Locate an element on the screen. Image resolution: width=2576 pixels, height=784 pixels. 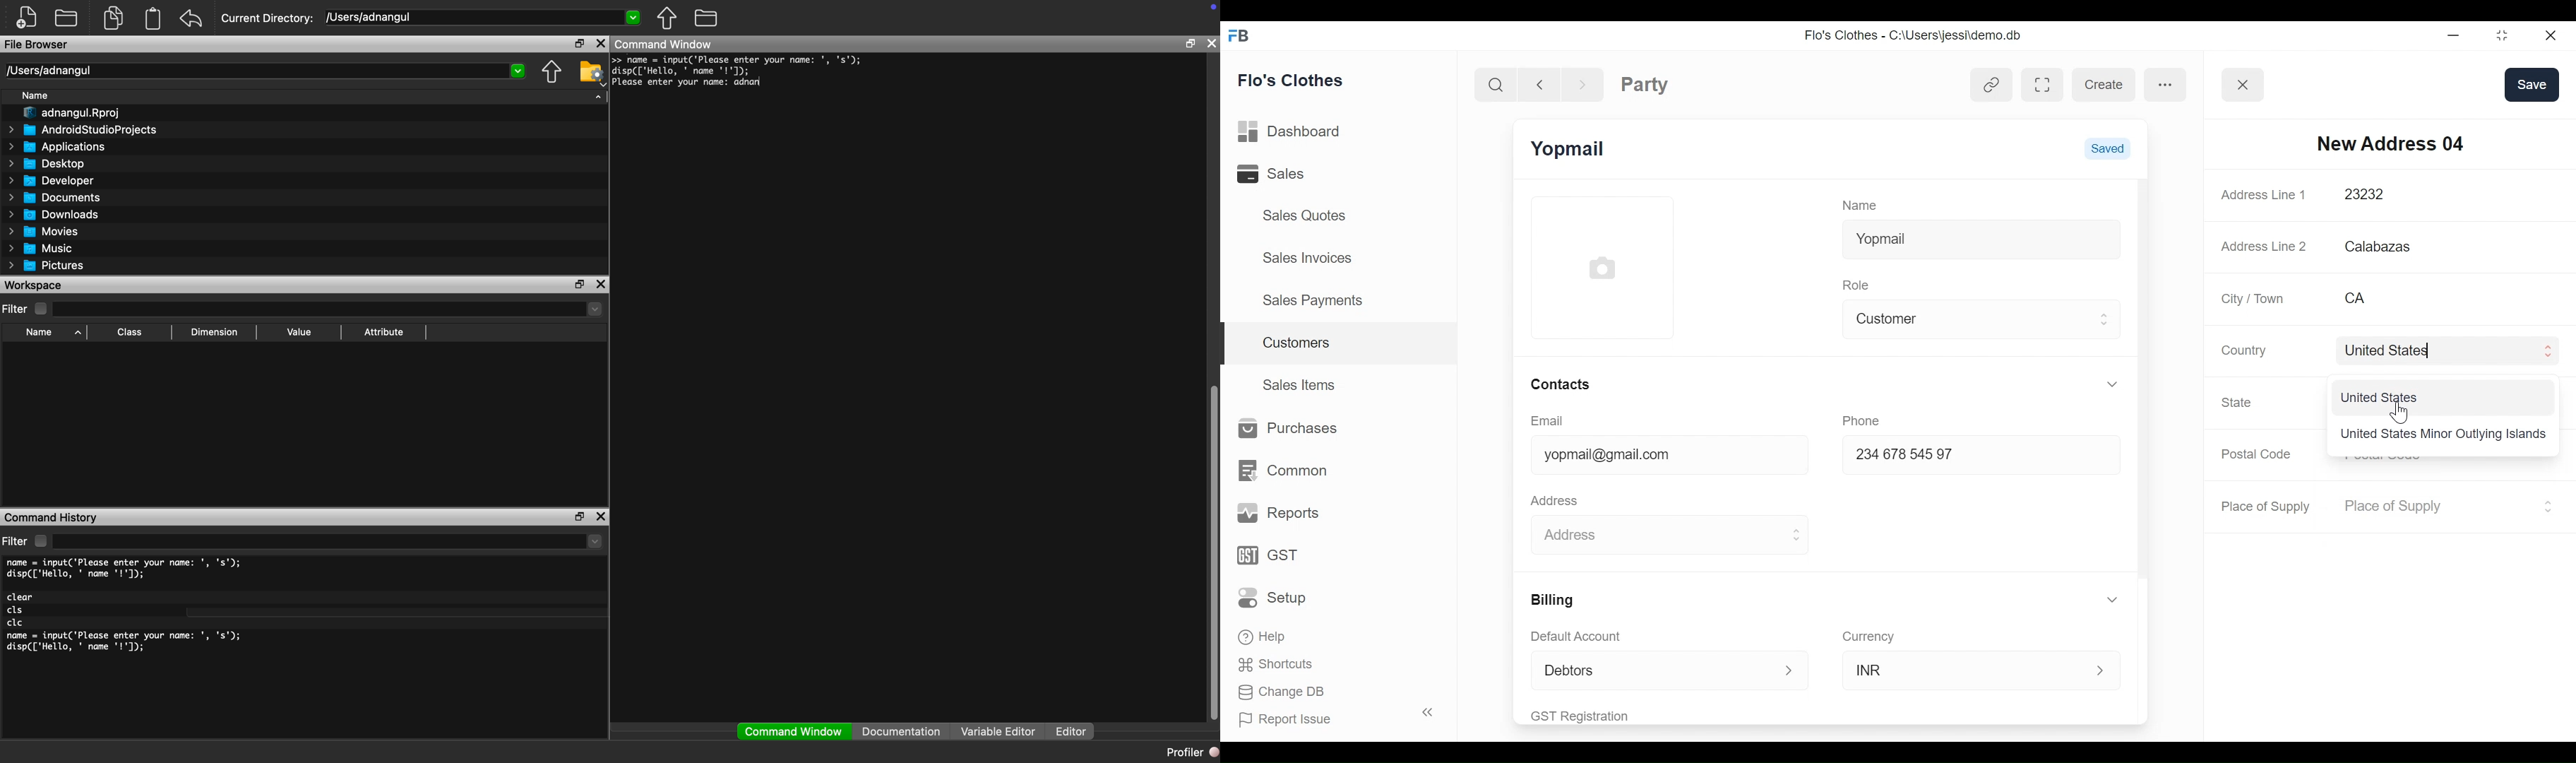
minimize is located at coordinates (2452, 35).